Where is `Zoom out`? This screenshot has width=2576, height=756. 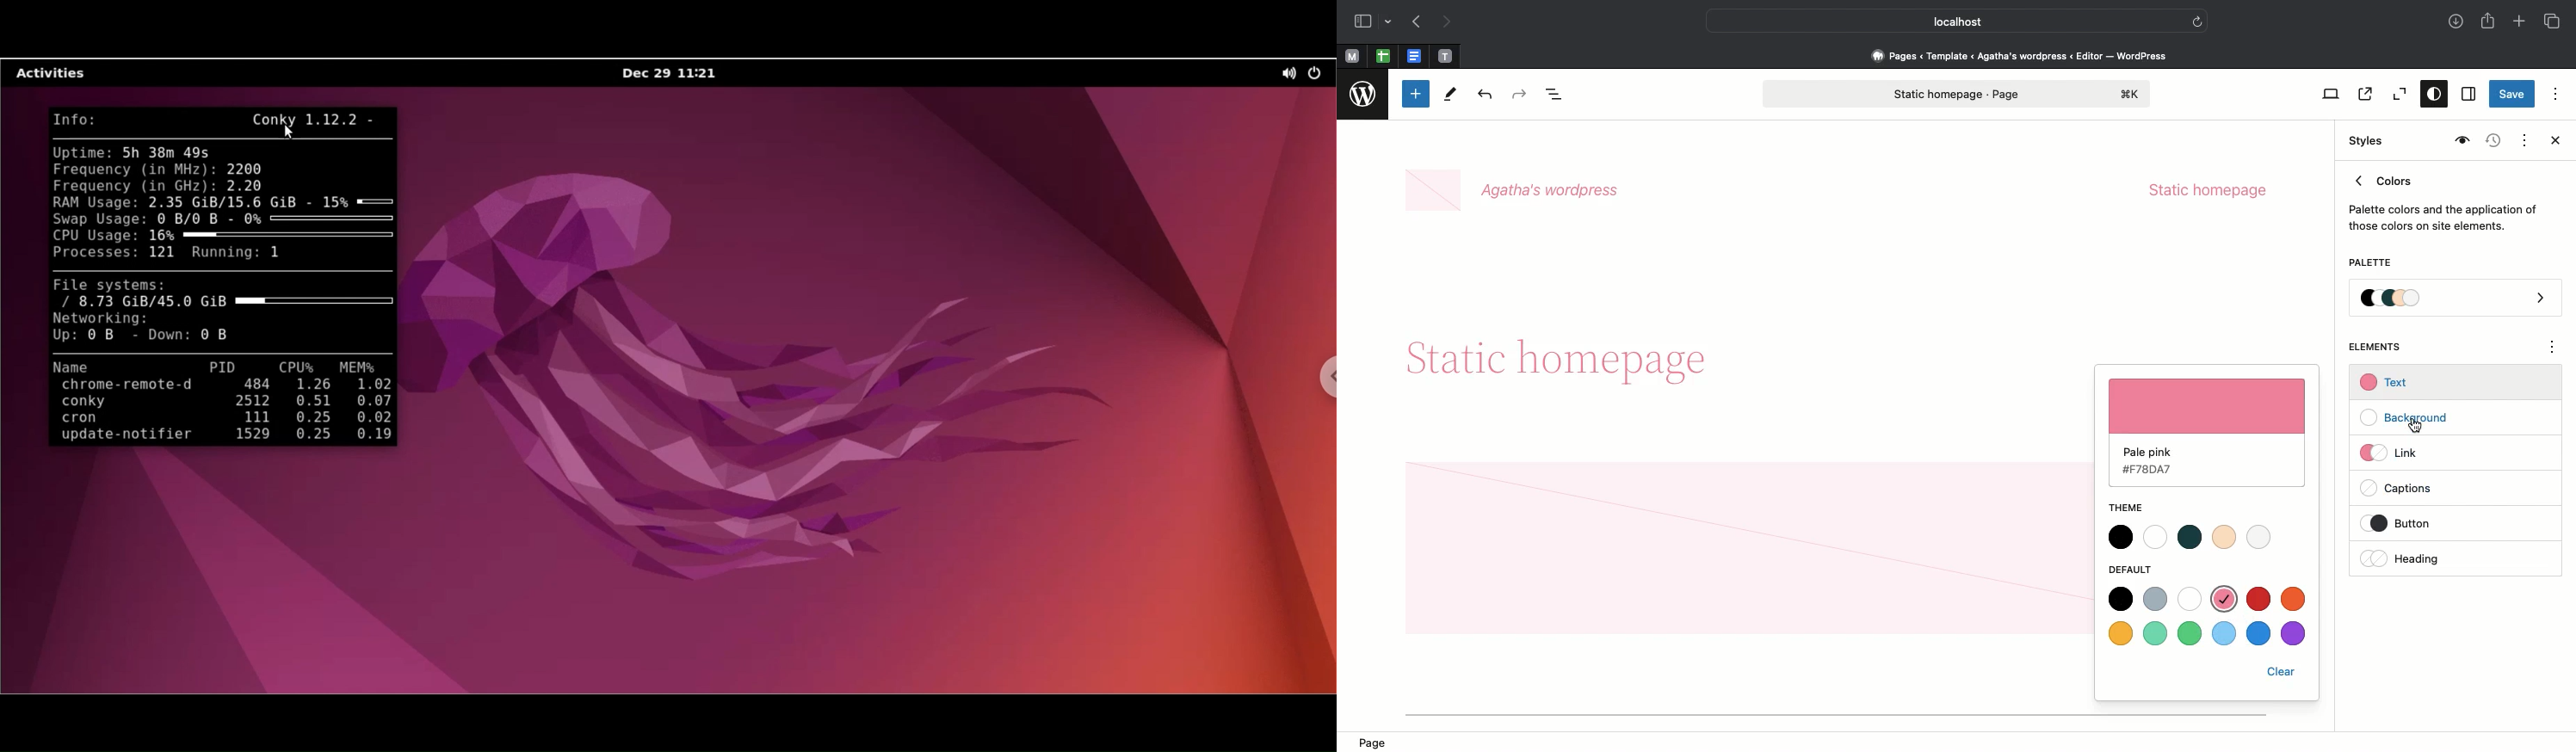 Zoom out is located at coordinates (2397, 95).